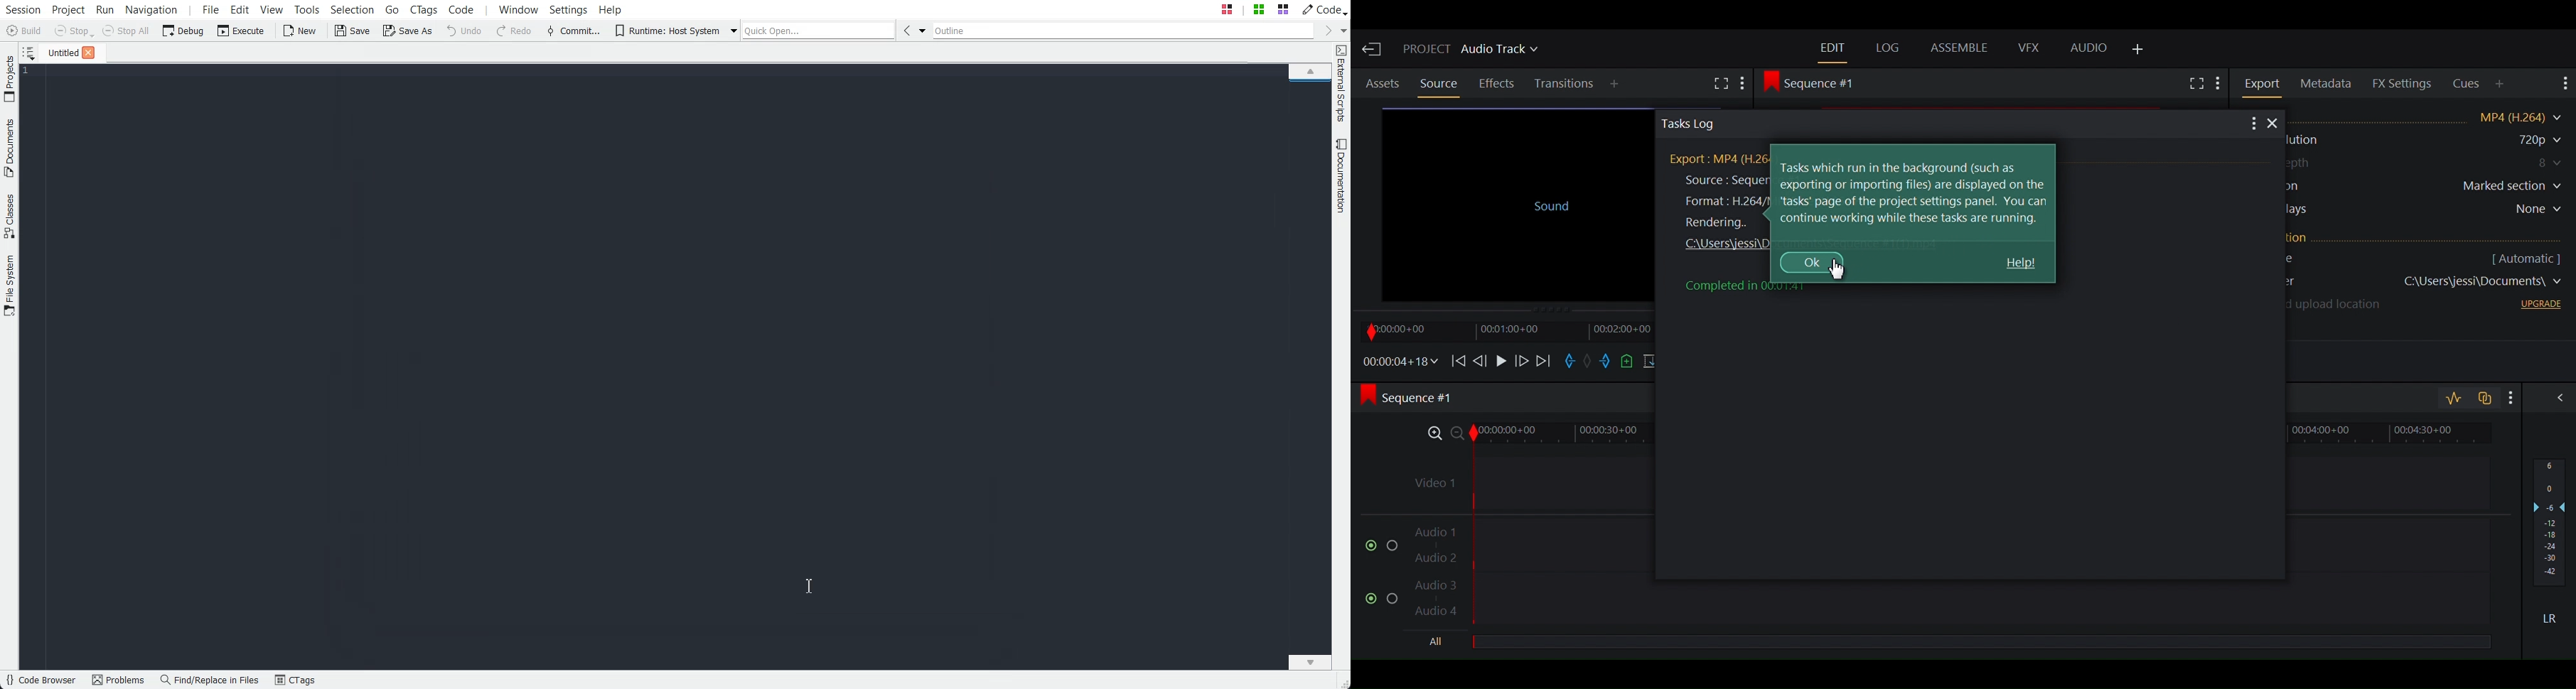 This screenshot has height=700, width=2576. What do you see at coordinates (819, 30) in the screenshot?
I see `Quick Open` at bounding box center [819, 30].